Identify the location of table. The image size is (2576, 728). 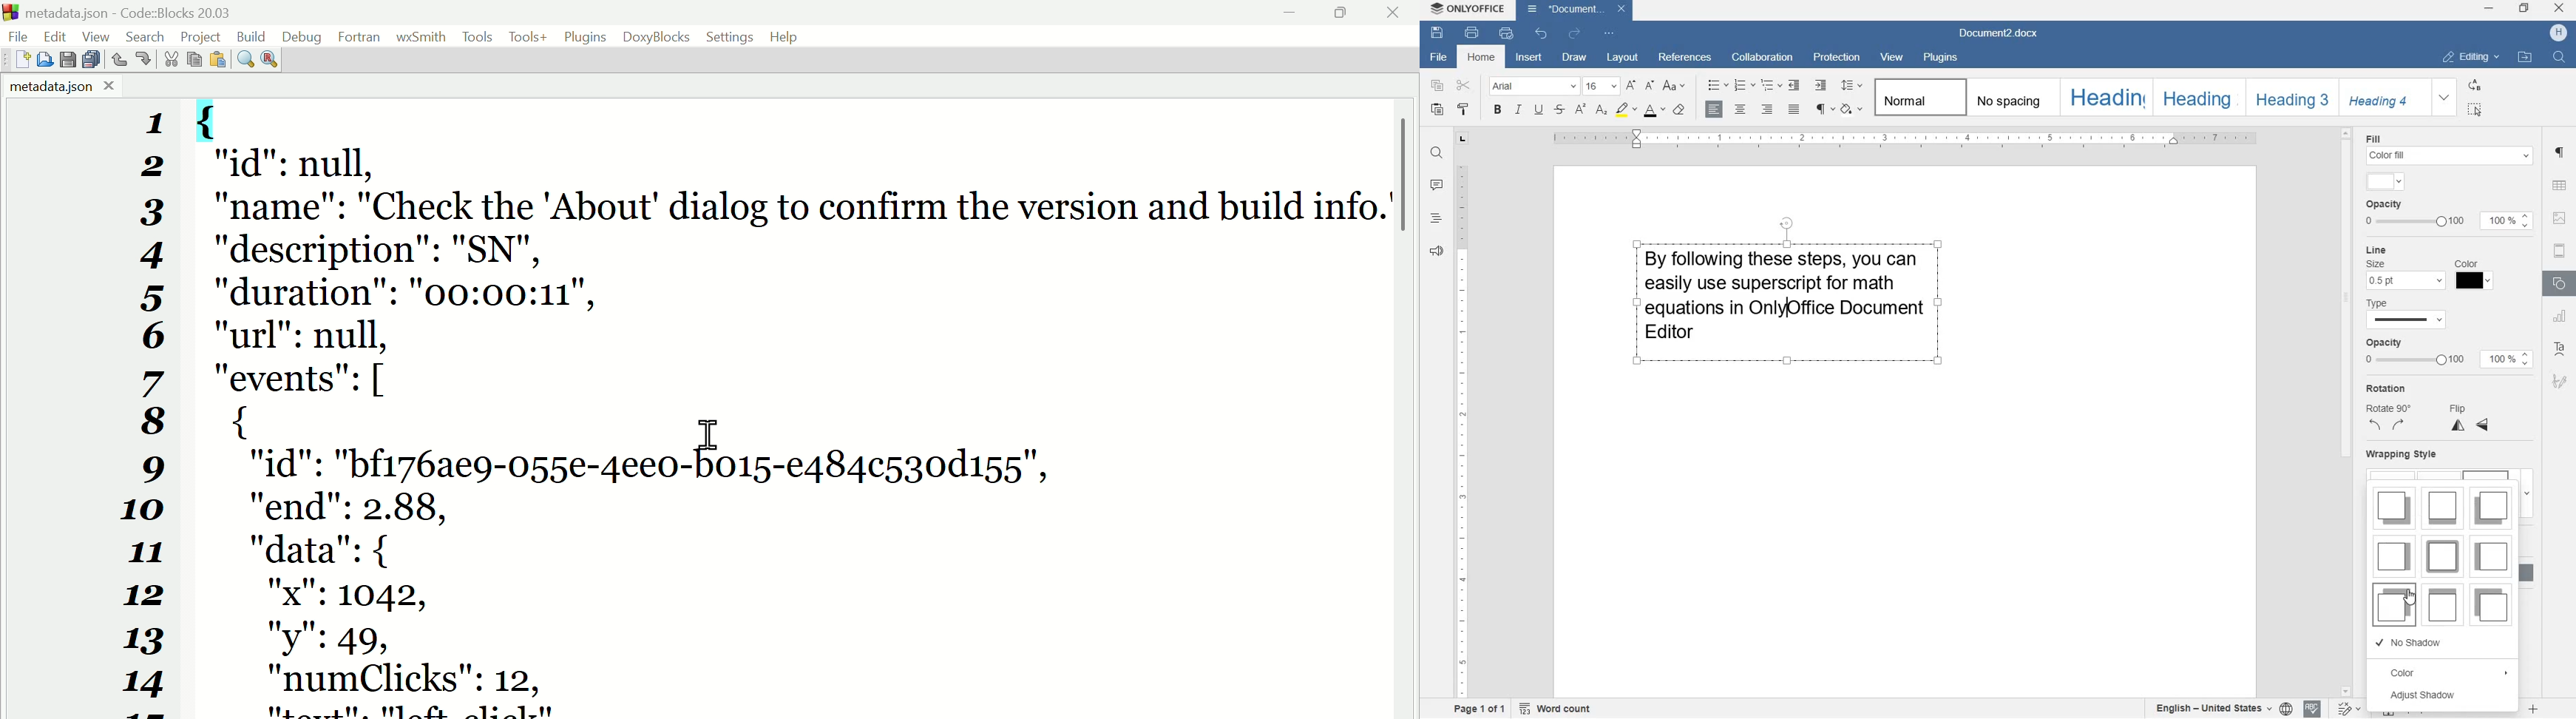
(2560, 187).